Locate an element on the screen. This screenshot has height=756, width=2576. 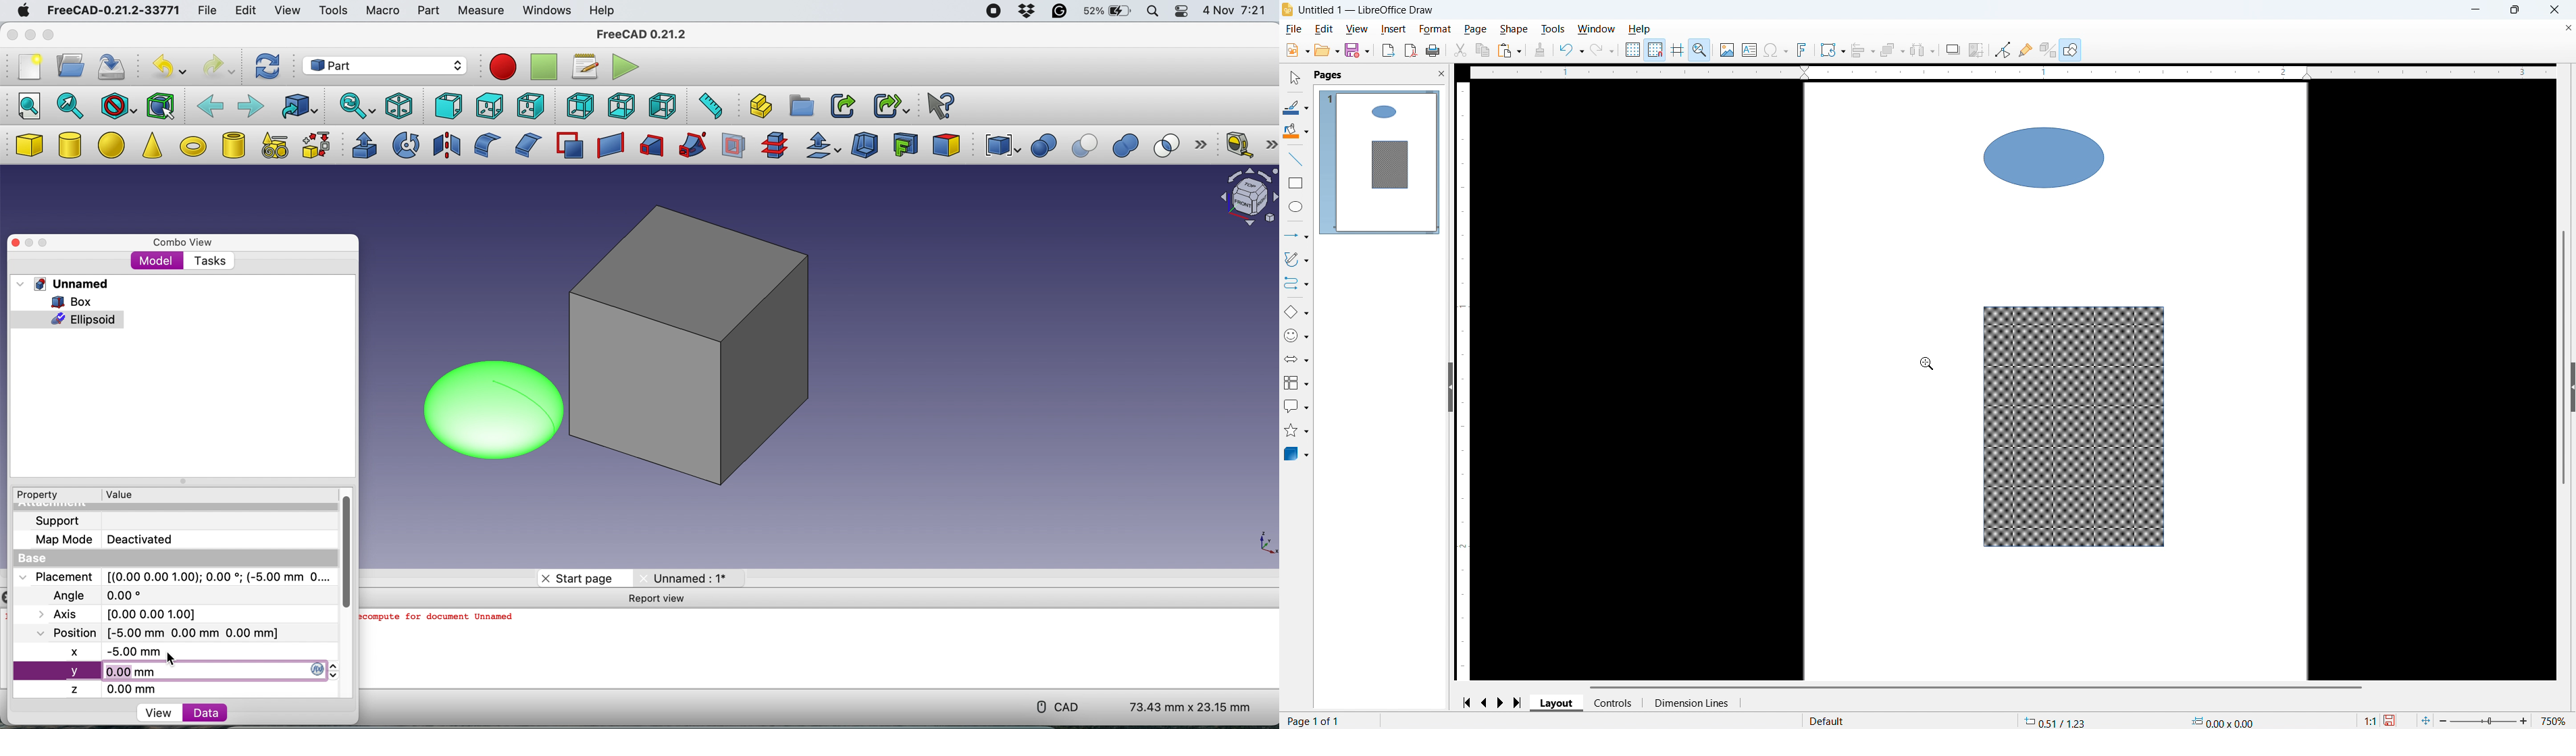
screen recorder is located at coordinates (994, 12).